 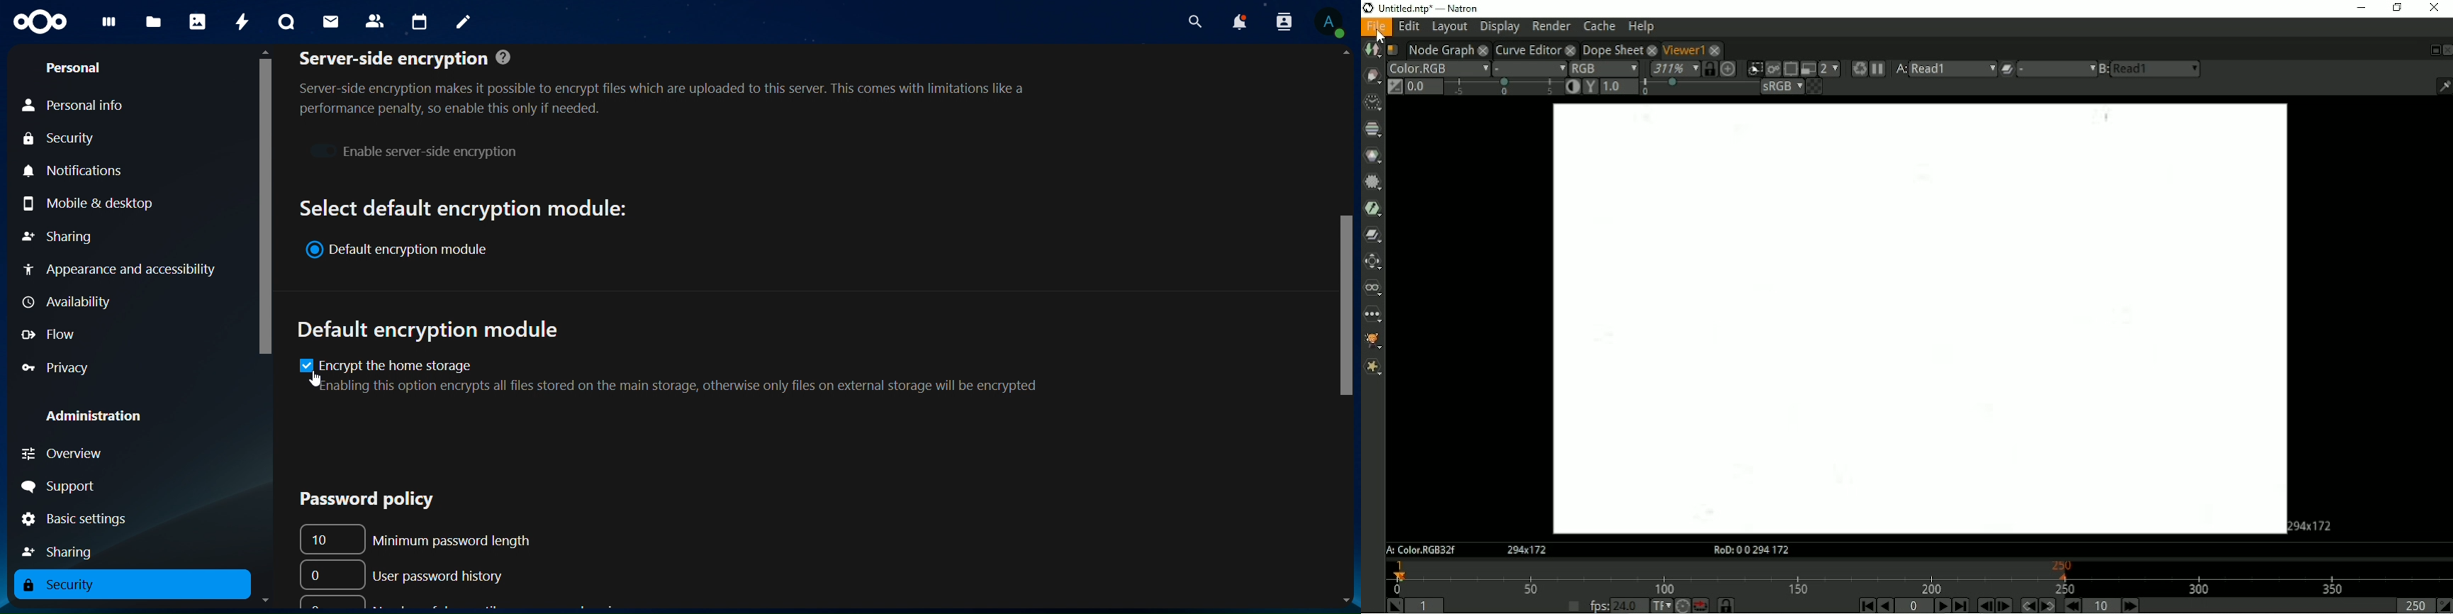 What do you see at coordinates (686, 374) in the screenshot?
I see `encrypt the home storage` at bounding box center [686, 374].